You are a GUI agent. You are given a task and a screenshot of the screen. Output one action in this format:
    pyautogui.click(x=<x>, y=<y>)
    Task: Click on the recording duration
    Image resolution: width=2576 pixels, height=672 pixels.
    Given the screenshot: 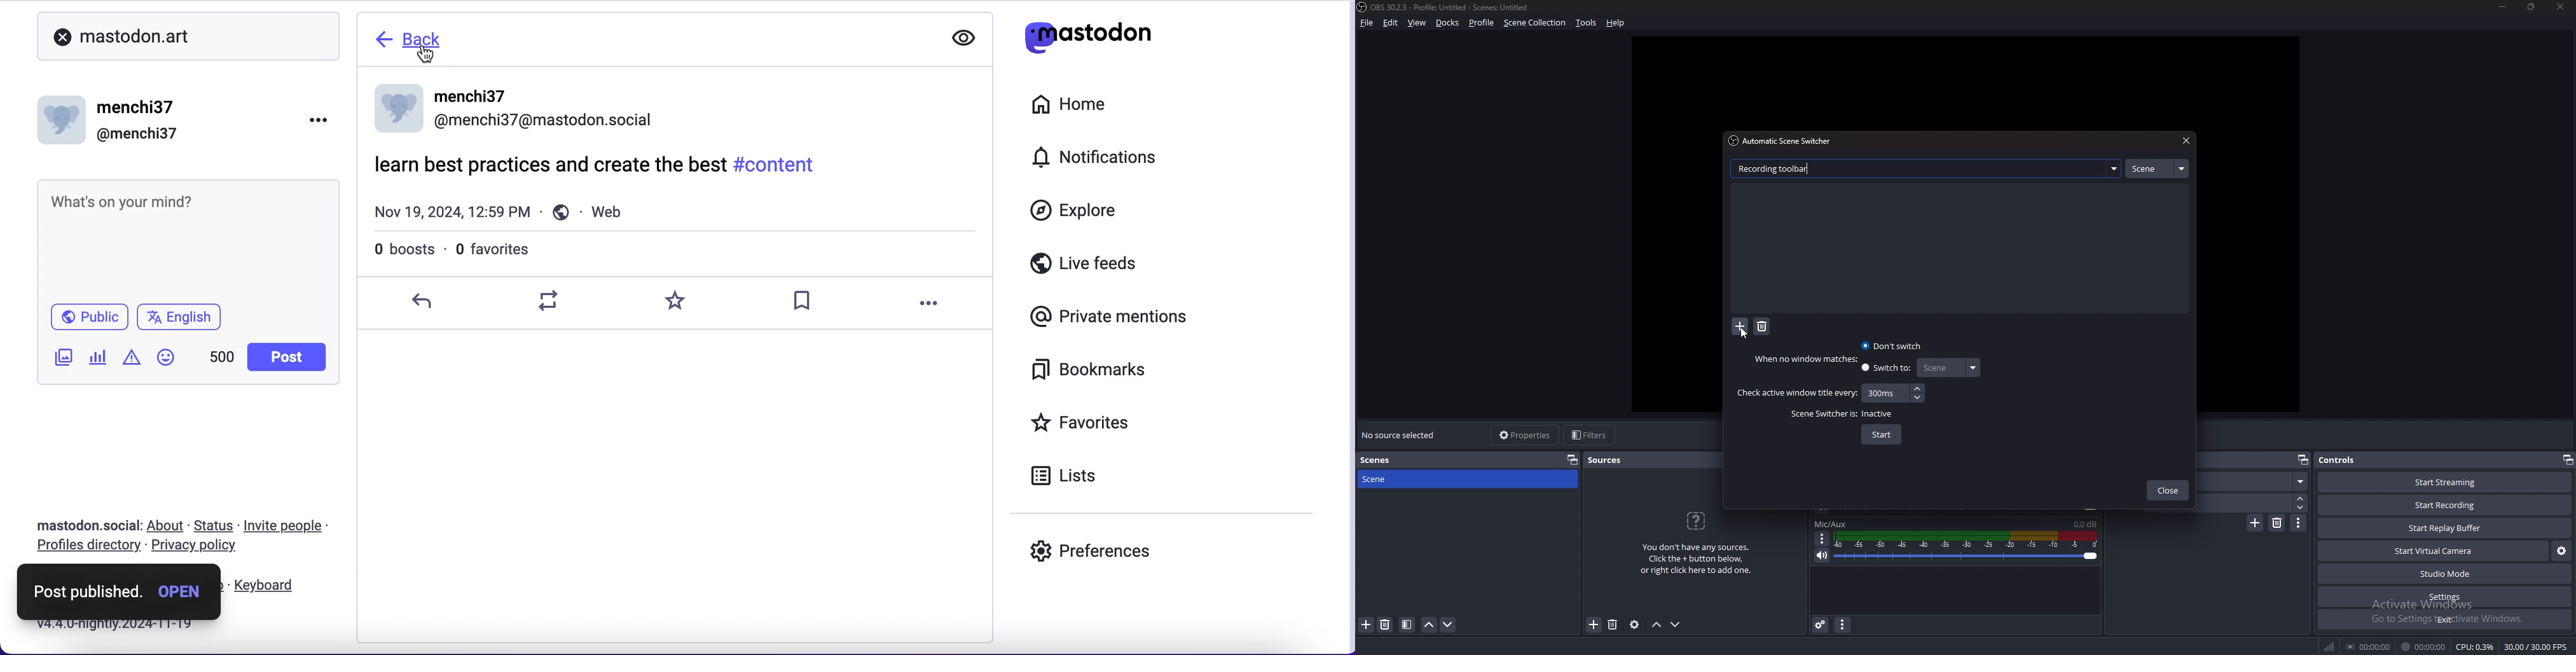 What is the action you would take?
    pyautogui.click(x=2424, y=647)
    